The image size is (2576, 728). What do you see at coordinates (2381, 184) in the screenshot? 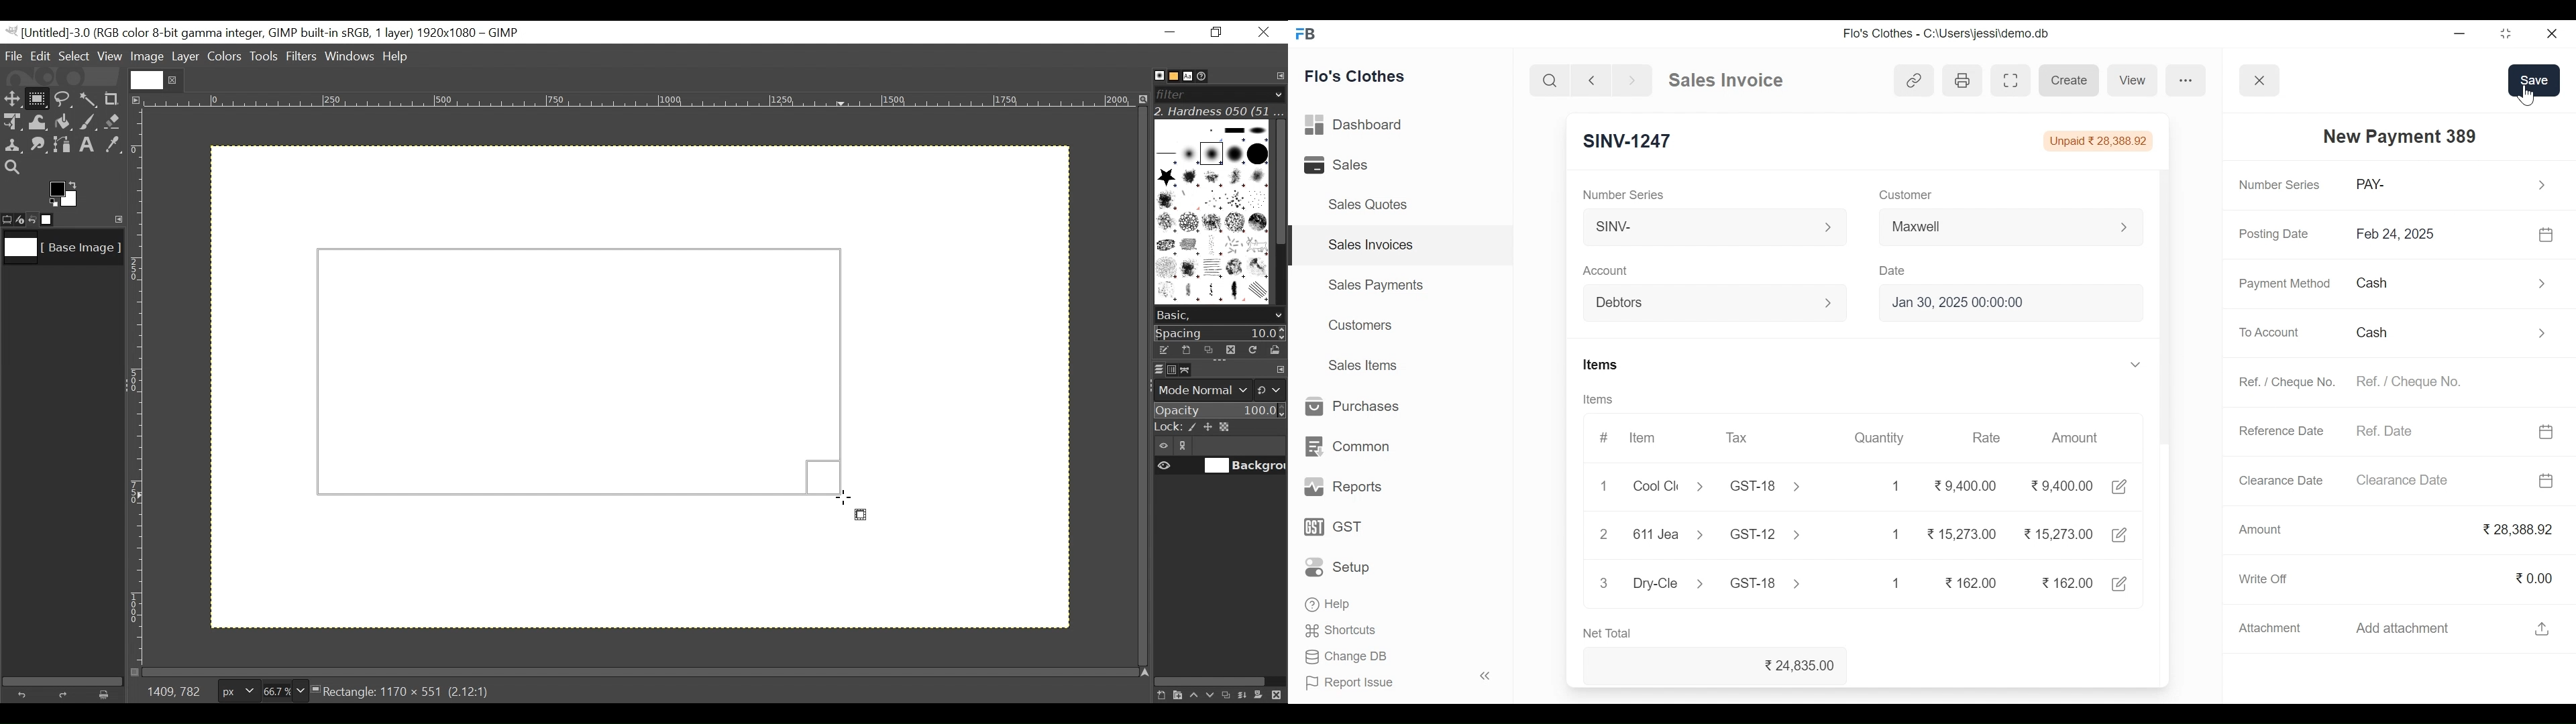
I see `PAY-` at bounding box center [2381, 184].